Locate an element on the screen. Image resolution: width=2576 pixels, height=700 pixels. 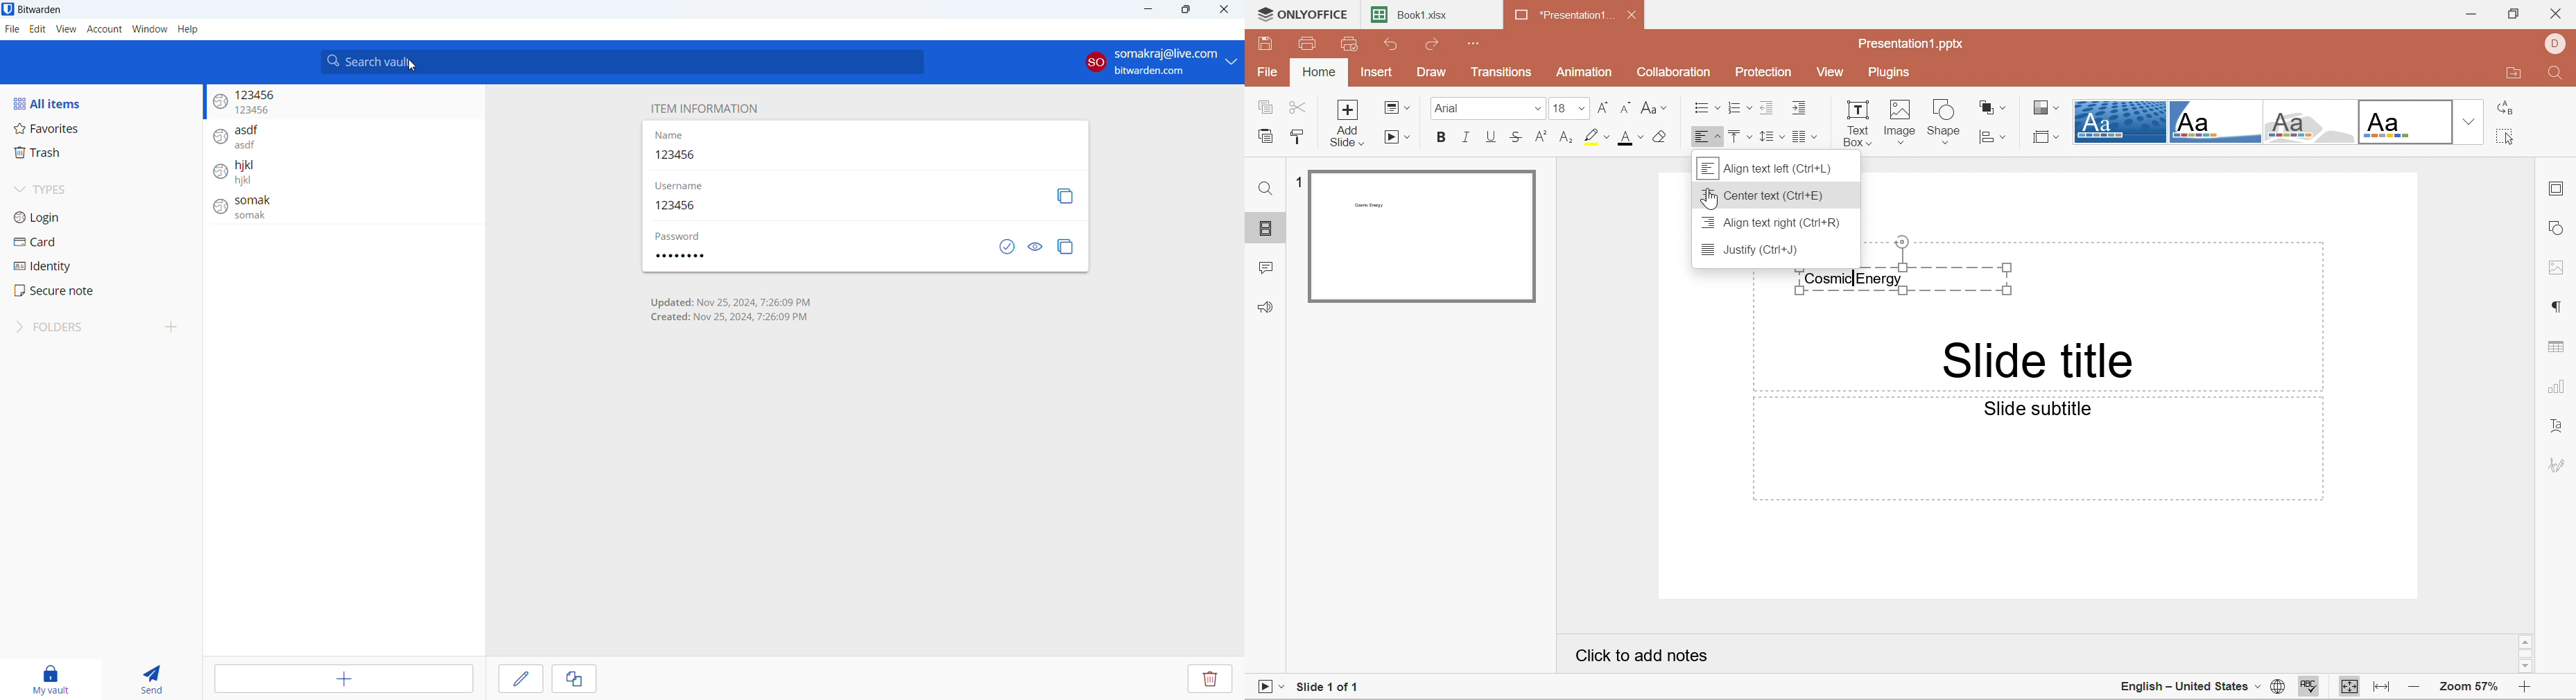
Align Left is located at coordinates (1706, 137).